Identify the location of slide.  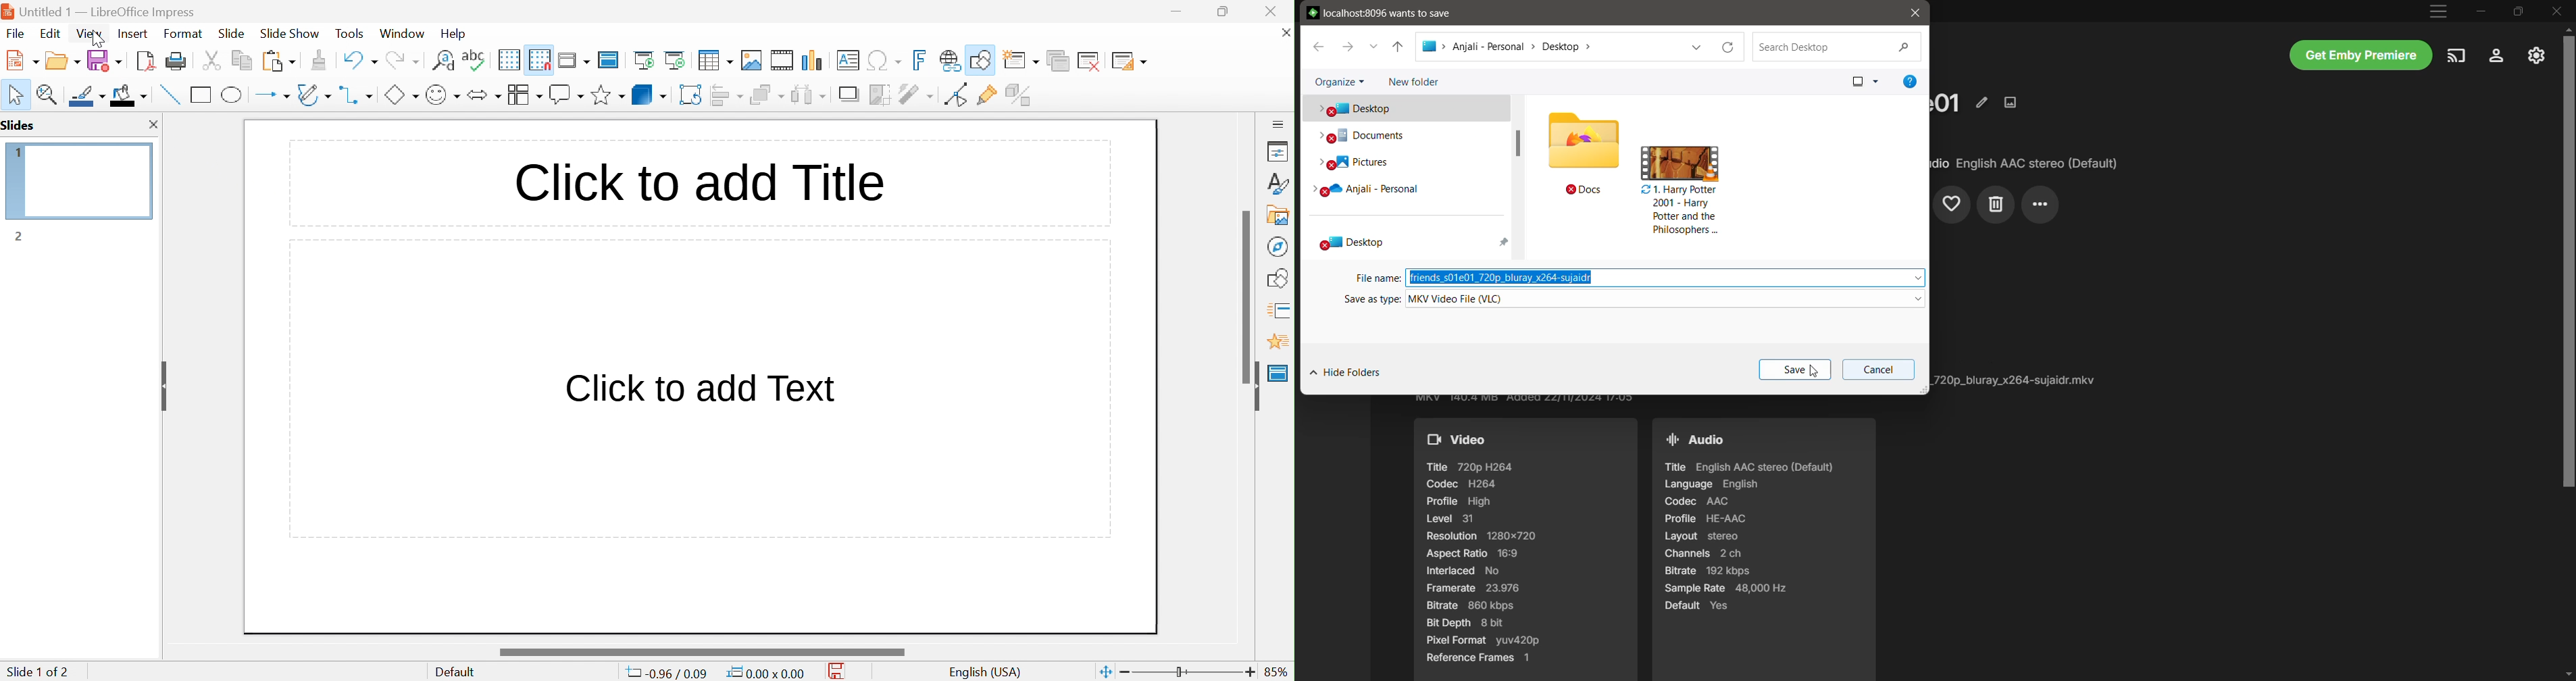
(232, 34).